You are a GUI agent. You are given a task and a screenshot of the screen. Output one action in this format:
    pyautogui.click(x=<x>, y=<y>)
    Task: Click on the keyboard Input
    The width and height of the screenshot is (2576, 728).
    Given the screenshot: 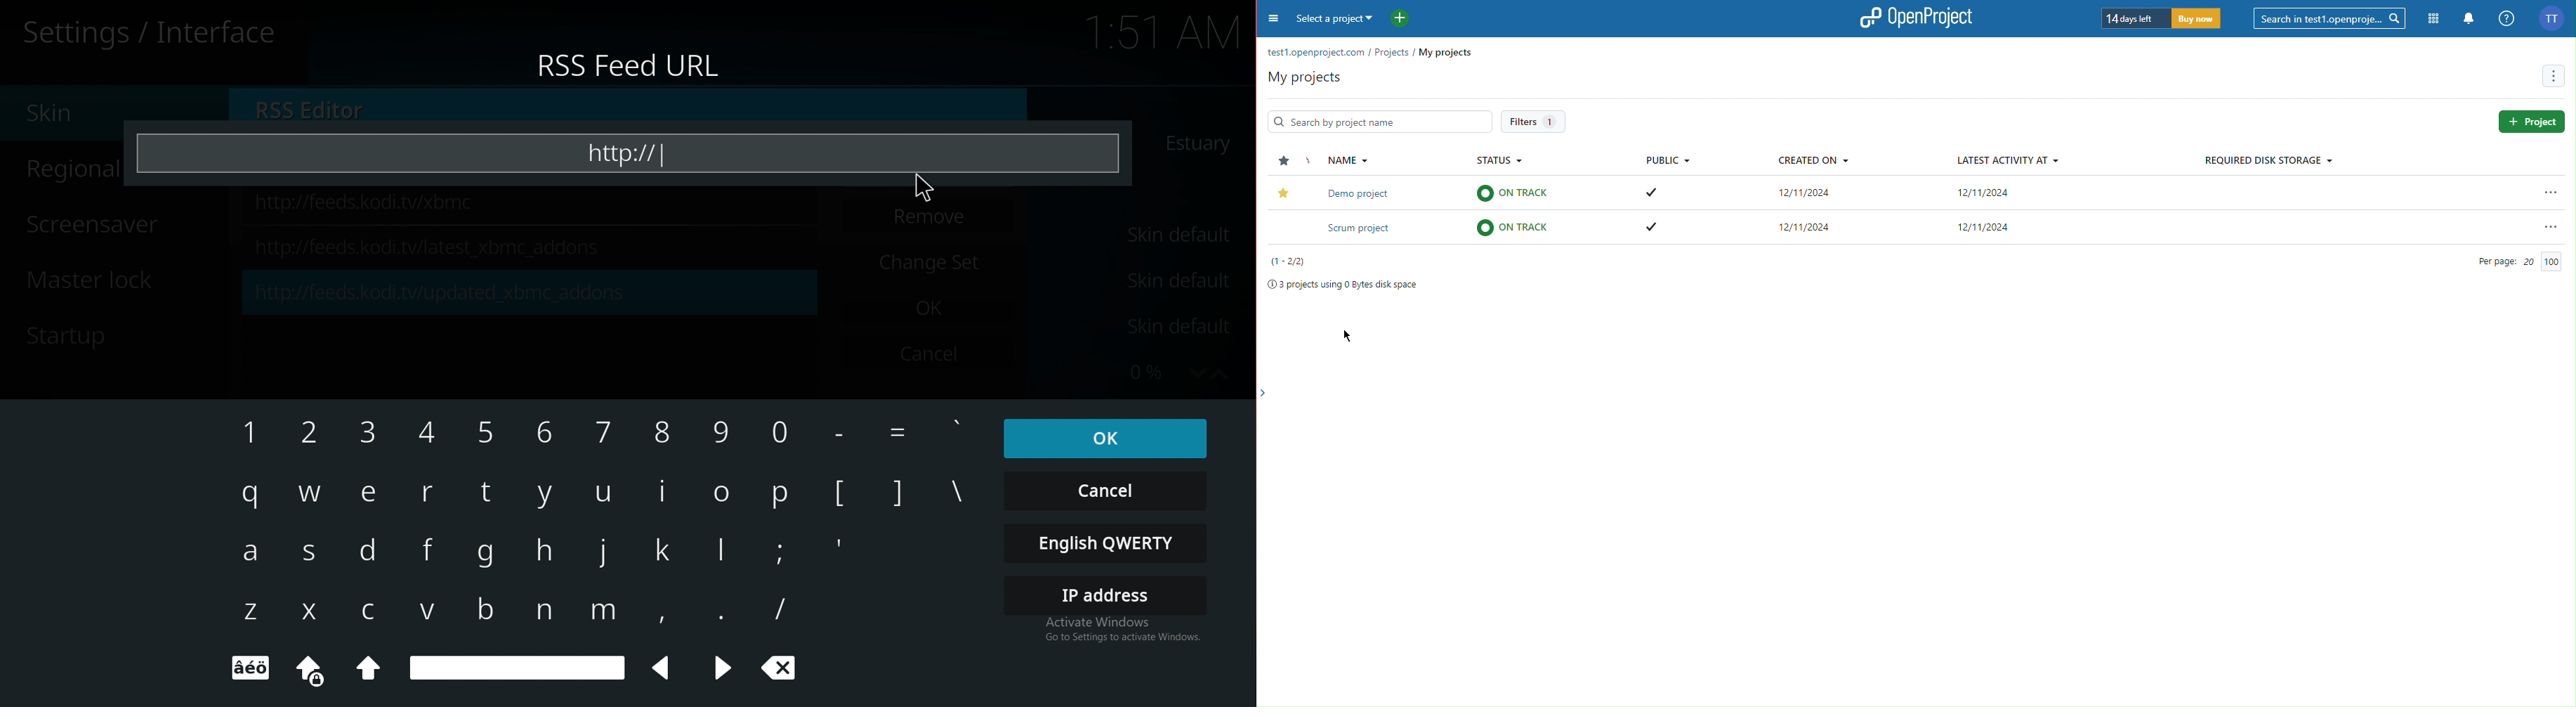 What is the action you would take?
    pyautogui.click(x=604, y=491)
    